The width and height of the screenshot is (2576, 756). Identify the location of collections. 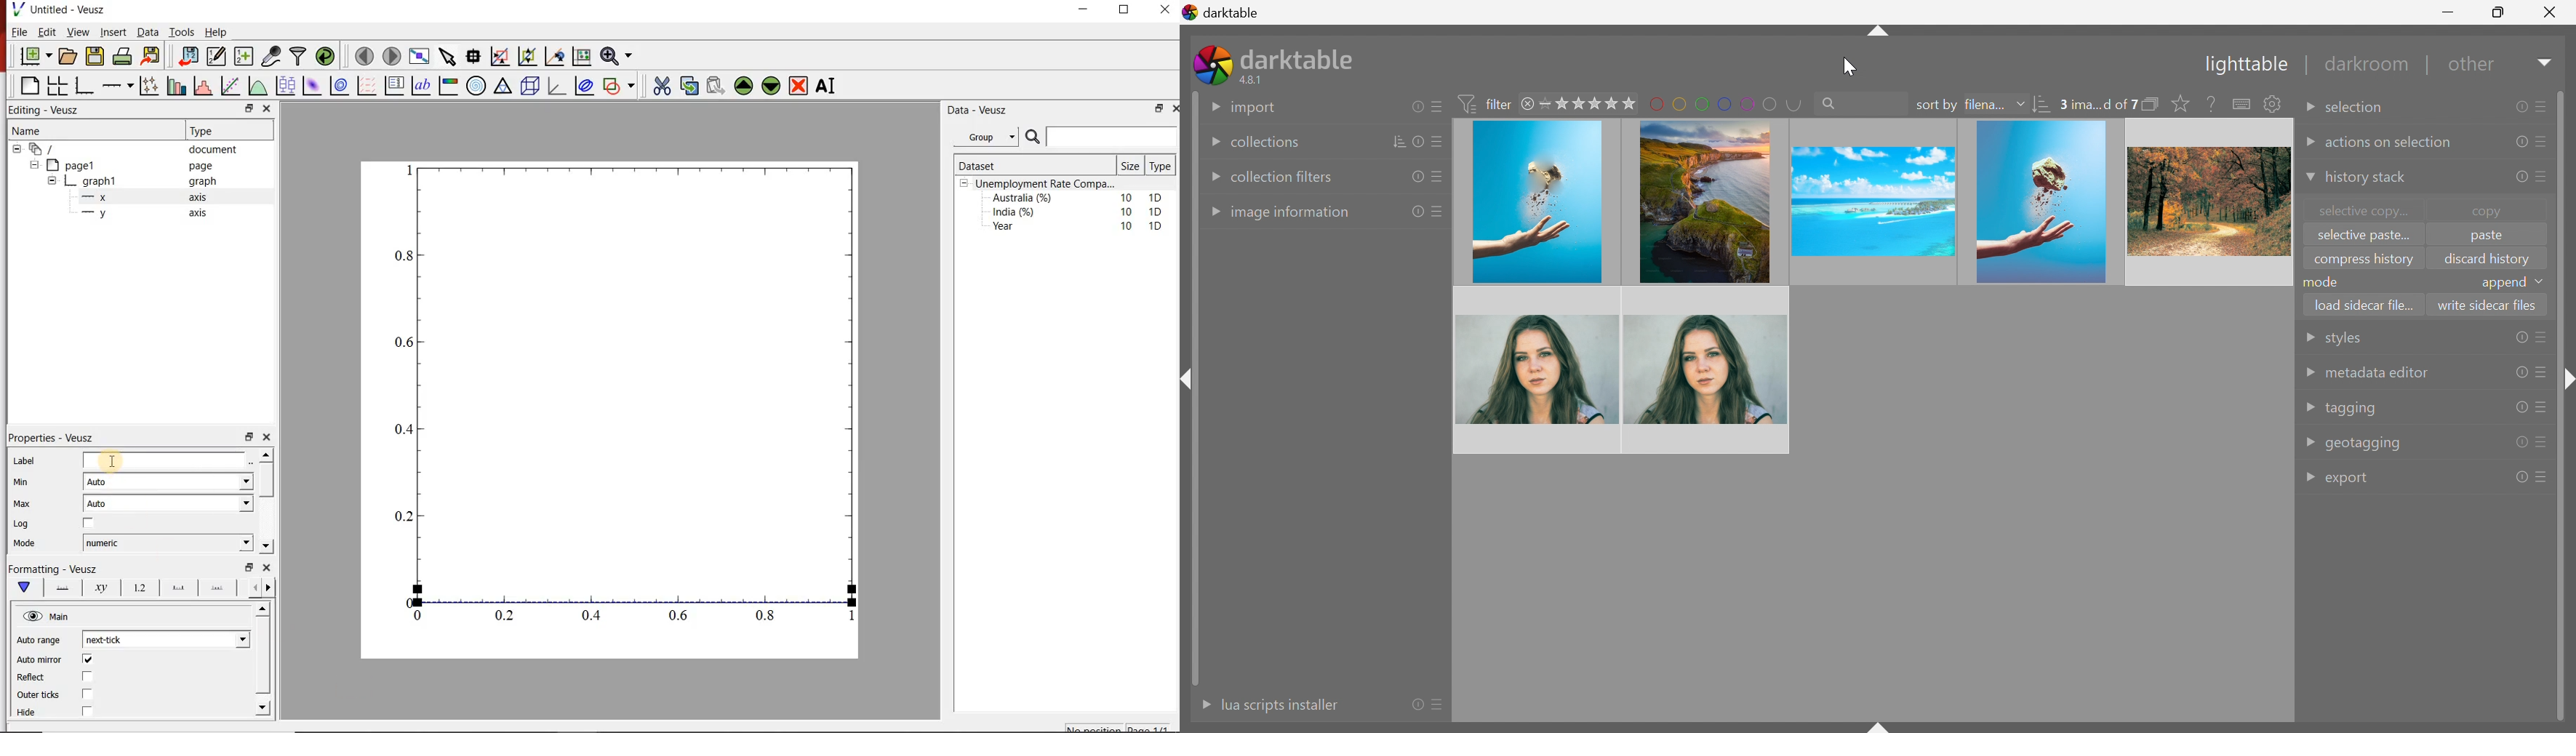
(1264, 143).